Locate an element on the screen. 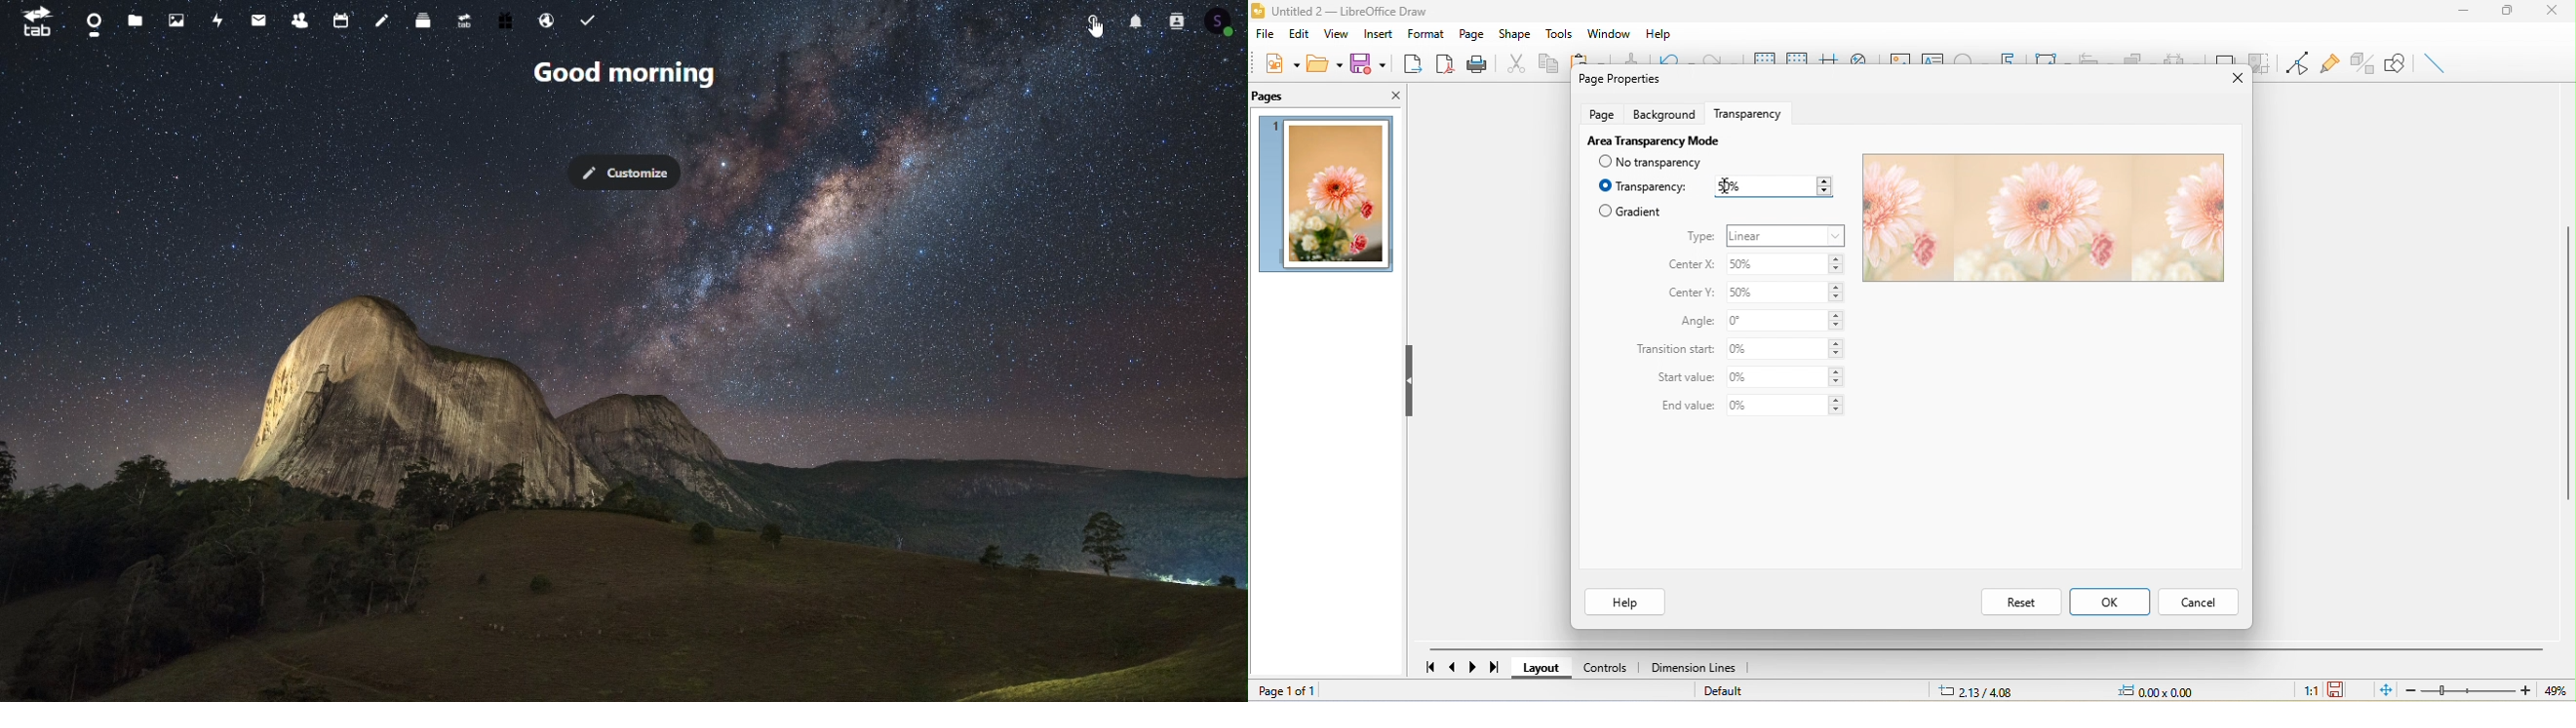 The image size is (2576, 728). center x is located at coordinates (1689, 265).